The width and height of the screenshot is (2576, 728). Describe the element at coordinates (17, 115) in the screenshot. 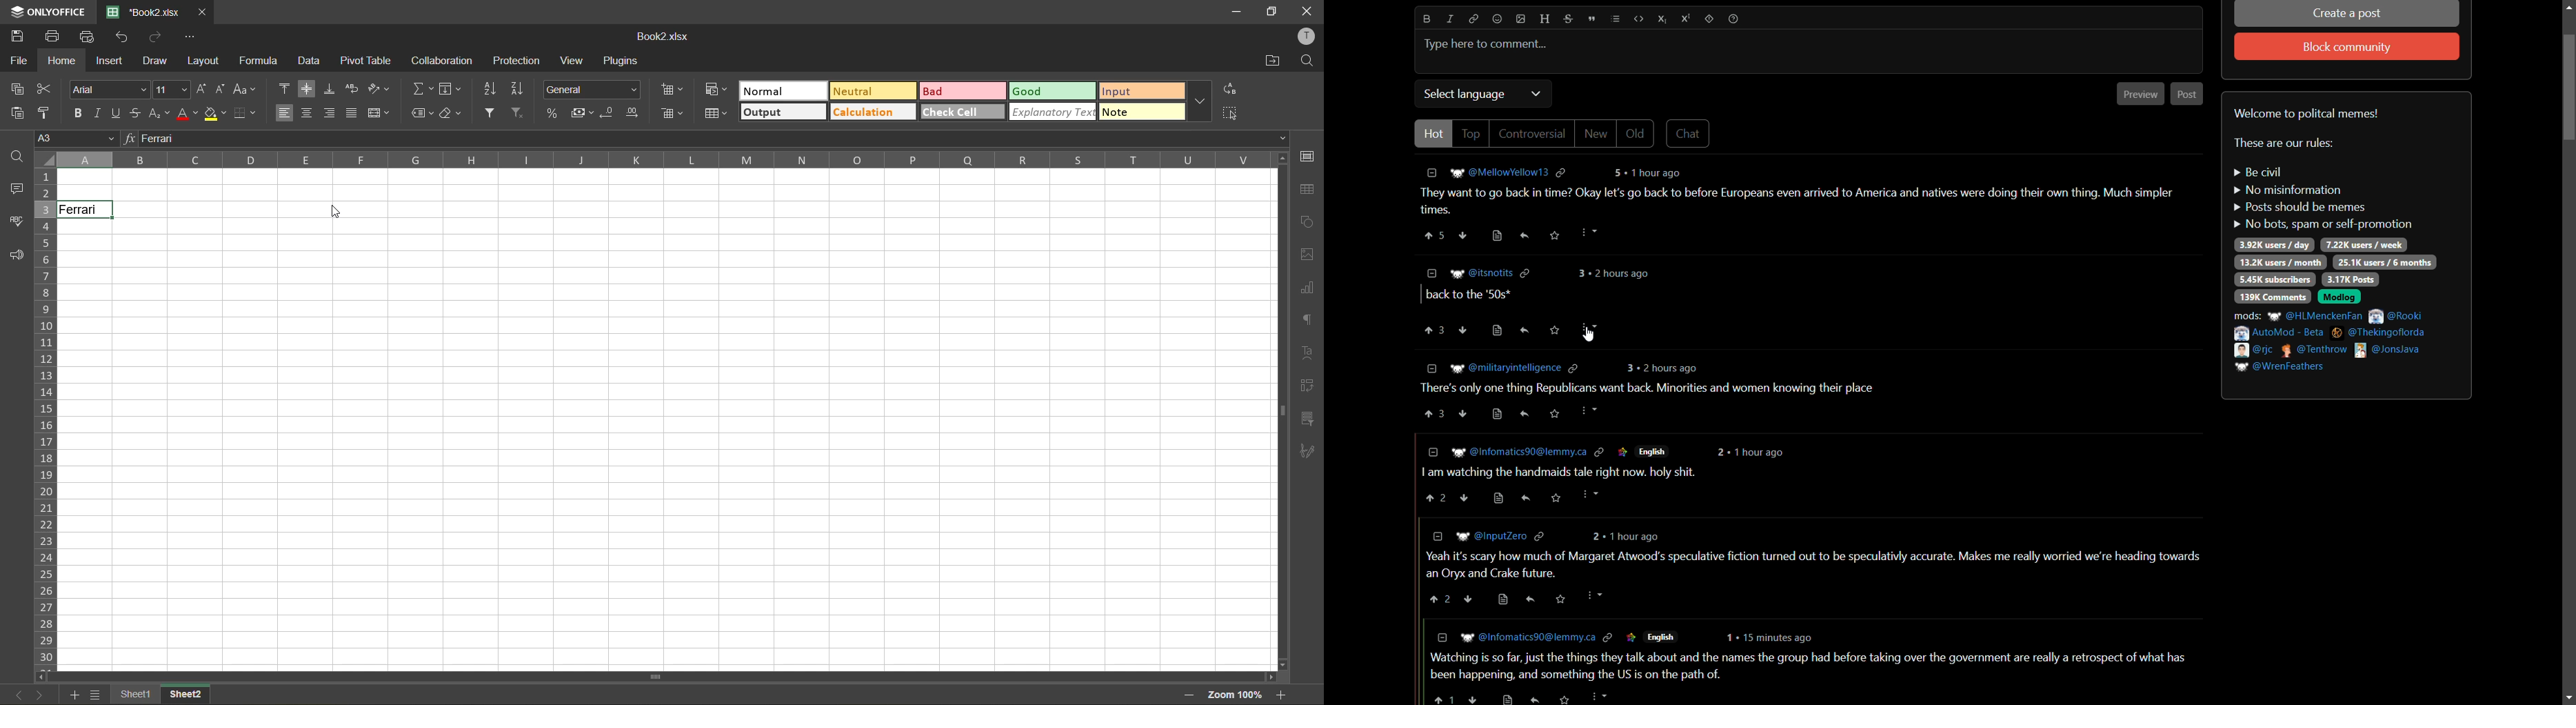

I see `paste` at that location.